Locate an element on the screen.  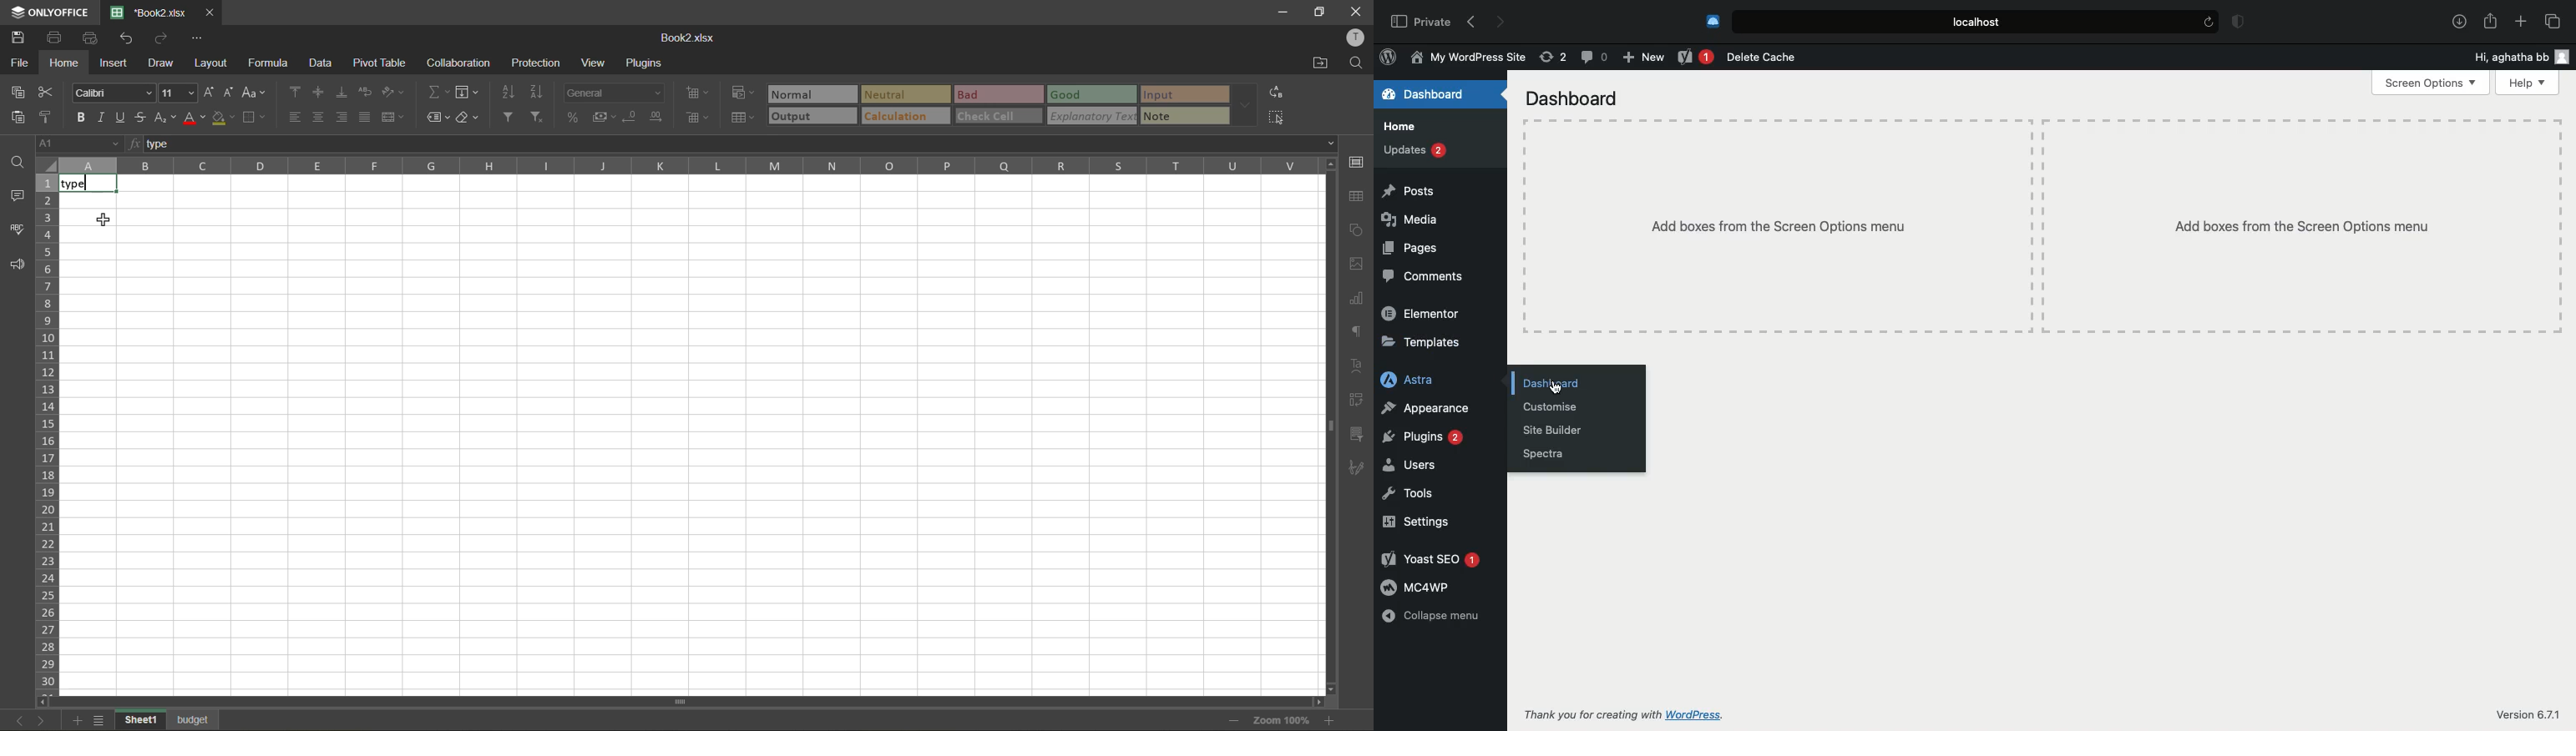
Hi, aghatha bb is located at coordinates (2504, 55).